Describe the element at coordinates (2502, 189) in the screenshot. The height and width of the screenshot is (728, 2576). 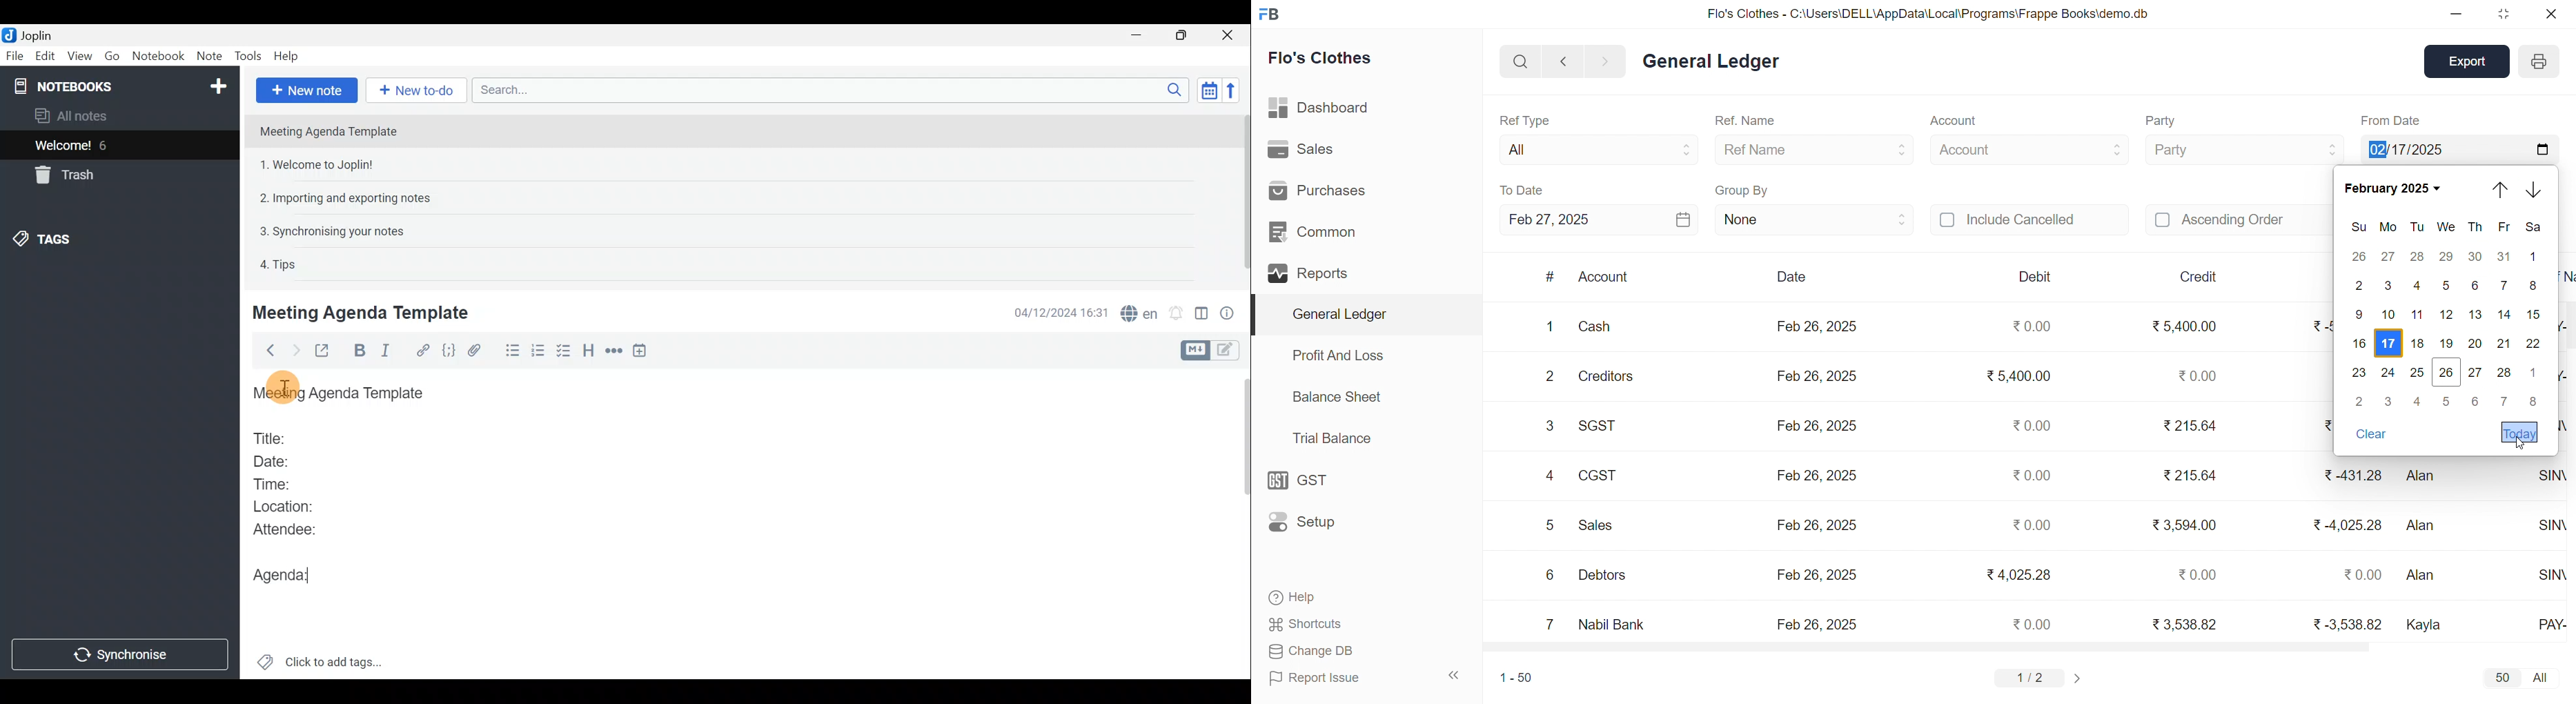
I see `go up` at that location.